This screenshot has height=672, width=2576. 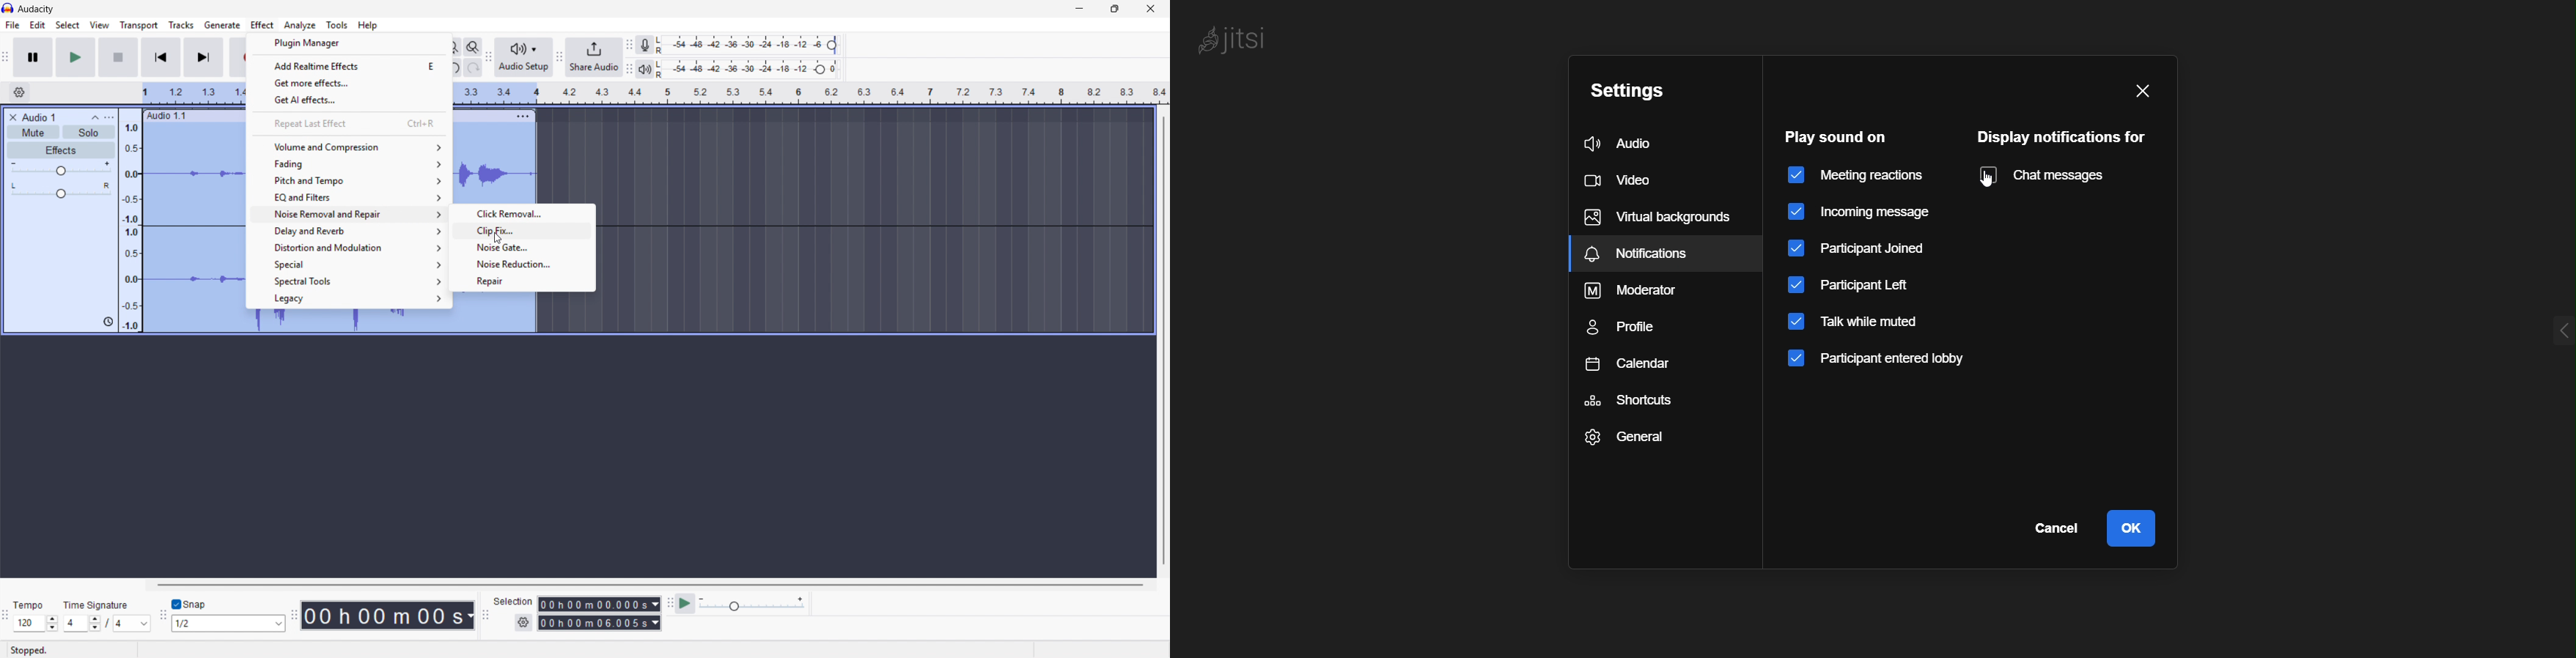 What do you see at coordinates (560, 57) in the screenshot?
I see `Share audio toolbar` at bounding box center [560, 57].